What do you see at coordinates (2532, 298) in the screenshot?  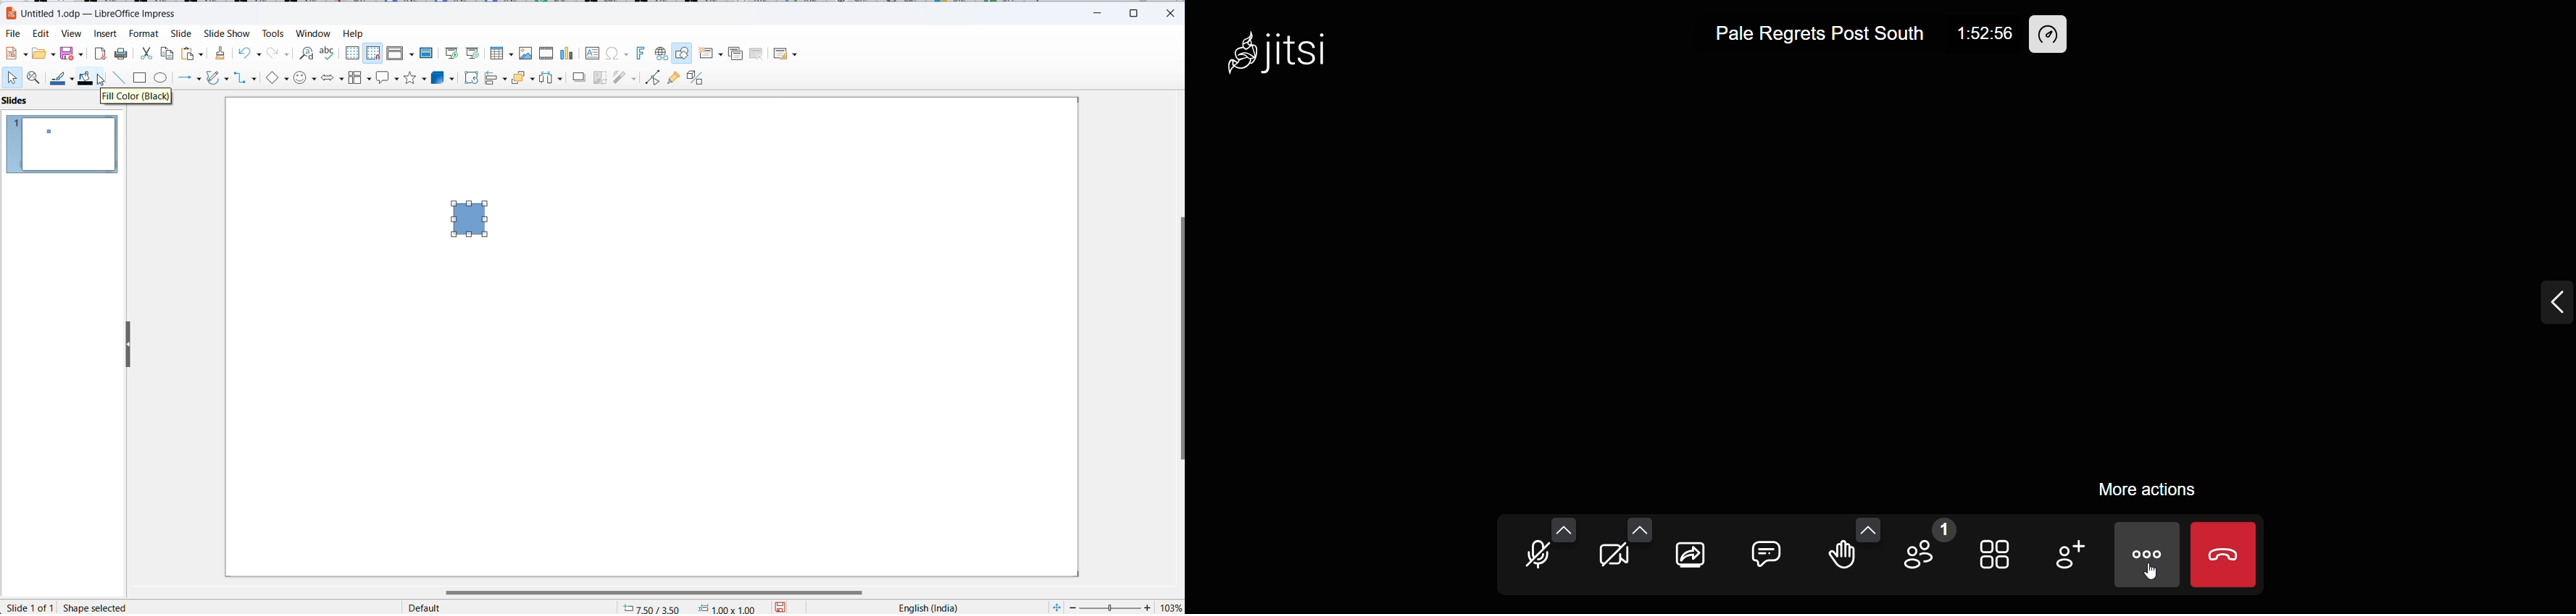 I see `expand` at bounding box center [2532, 298].